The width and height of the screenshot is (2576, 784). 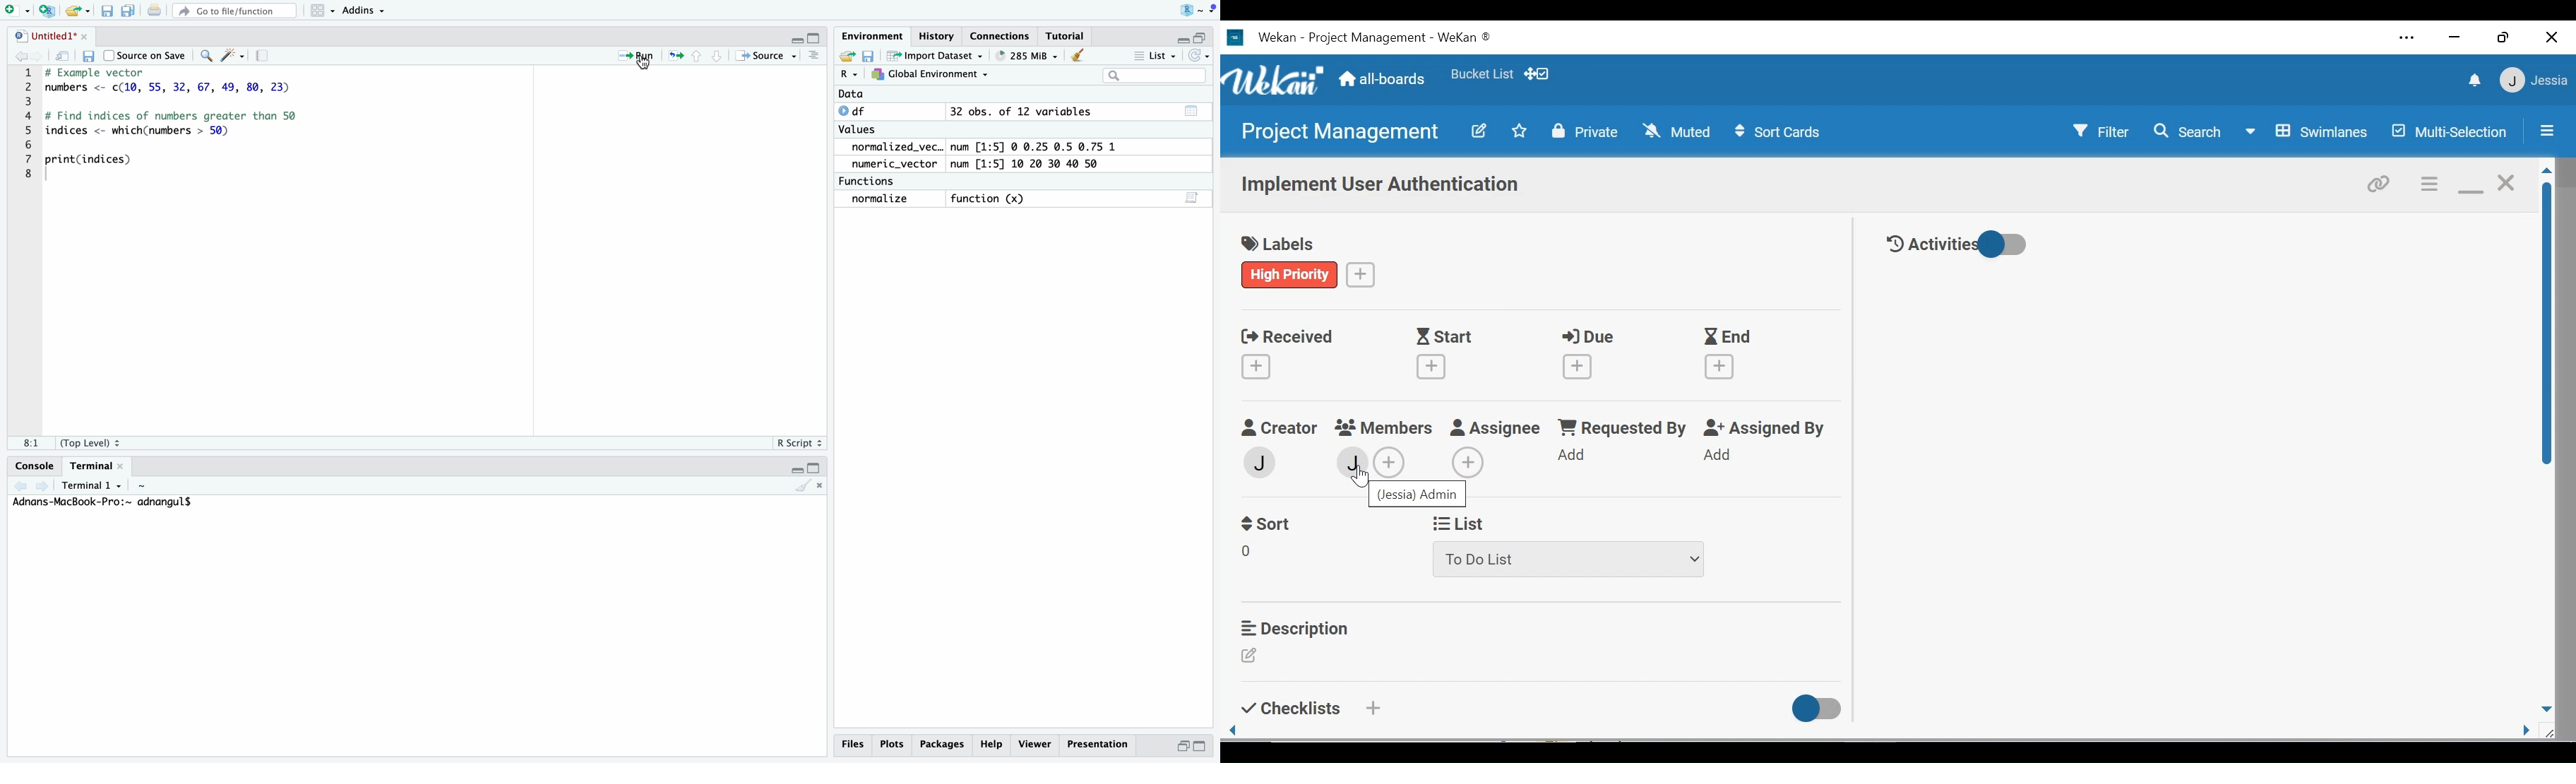 What do you see at coordinates (1583, 355) in the screenshot?
I see ` Due` at bounding box center [1583, 355].